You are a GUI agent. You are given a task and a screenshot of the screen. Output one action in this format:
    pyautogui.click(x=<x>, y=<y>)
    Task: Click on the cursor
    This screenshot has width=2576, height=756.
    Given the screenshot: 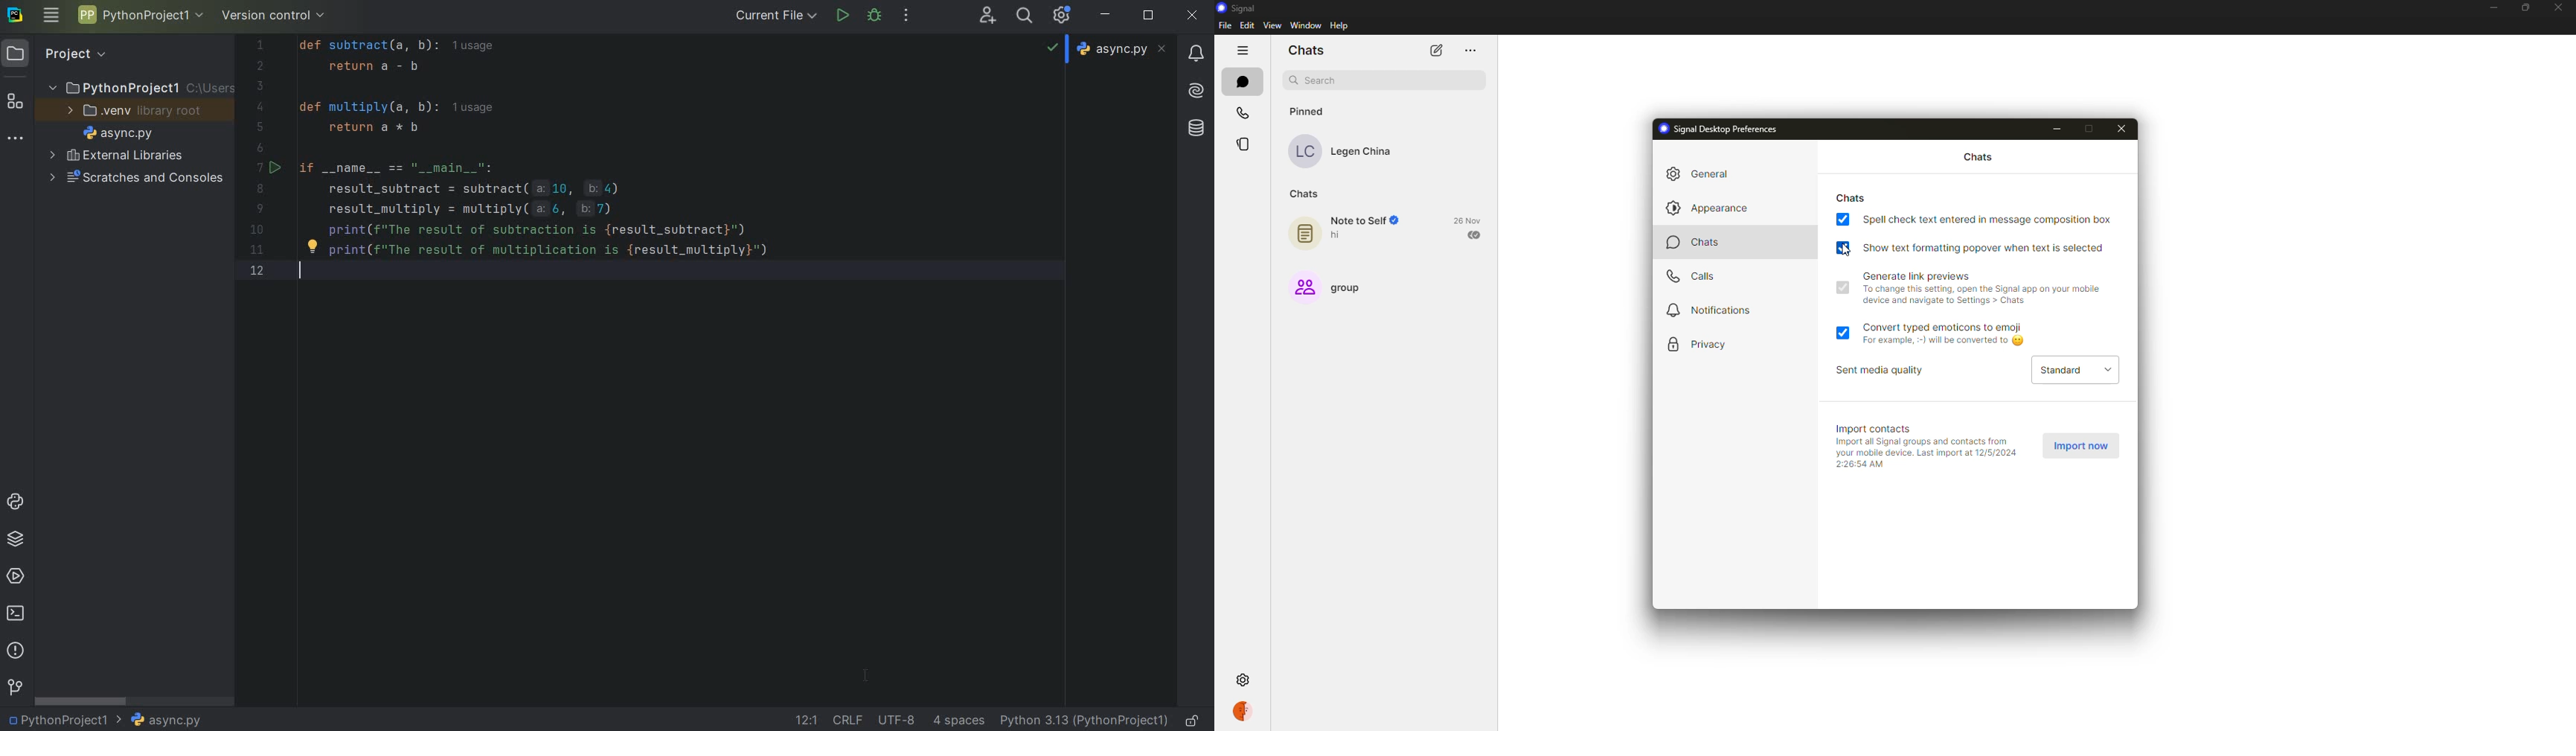 What is the action you would take?
    pyautogui.click(x=1846, y=251)
    